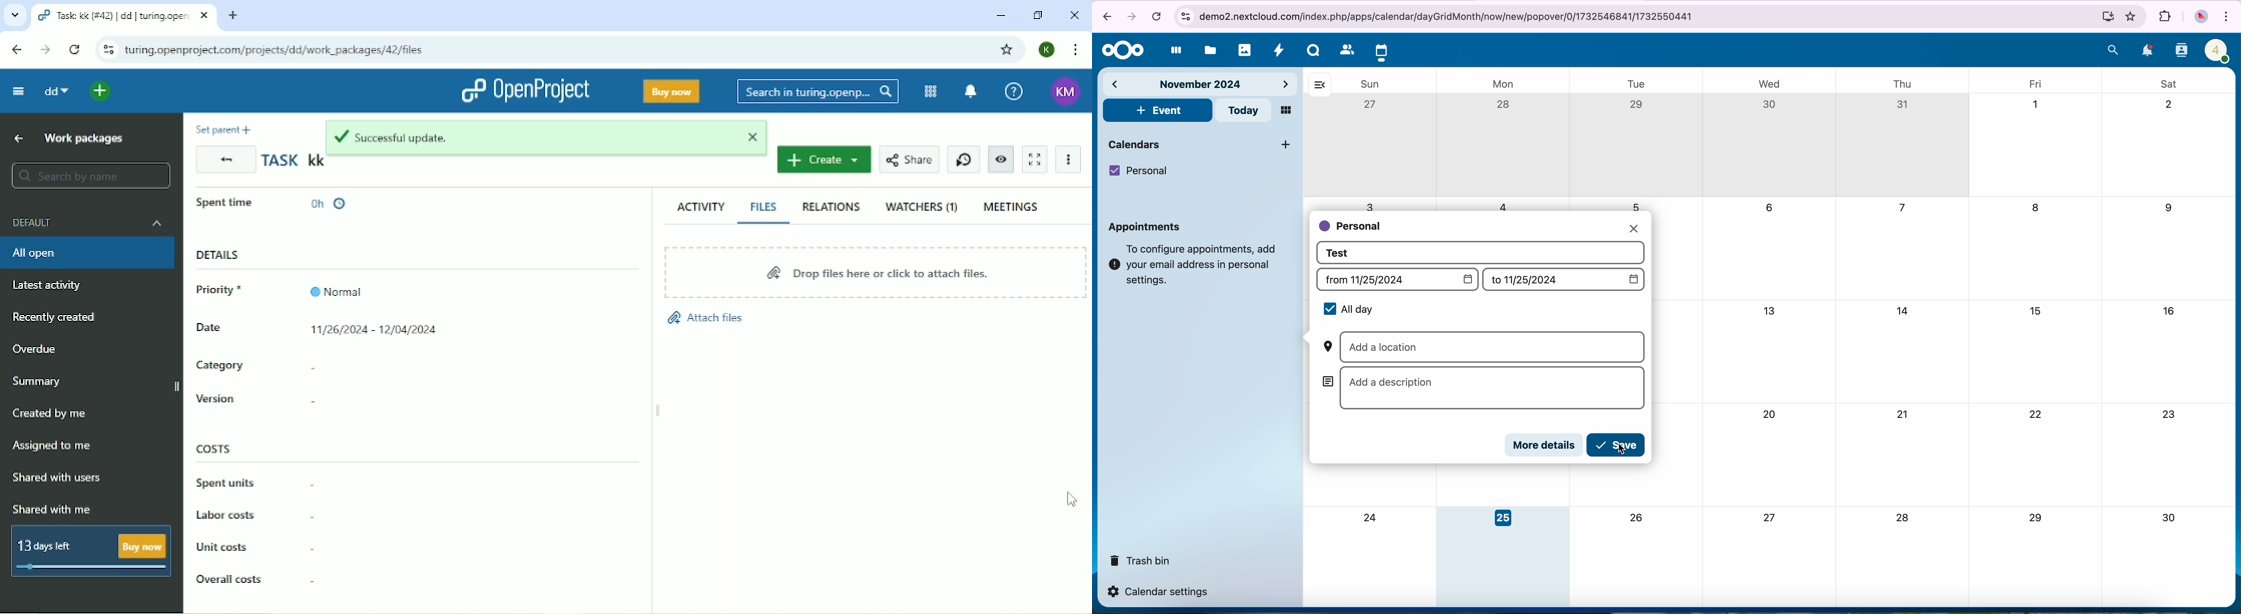 The height and width of the screenshot is (616, 2268). Describe the element at coordinates (1139, 559) in the screenshot. I see `trash bin` at that location.